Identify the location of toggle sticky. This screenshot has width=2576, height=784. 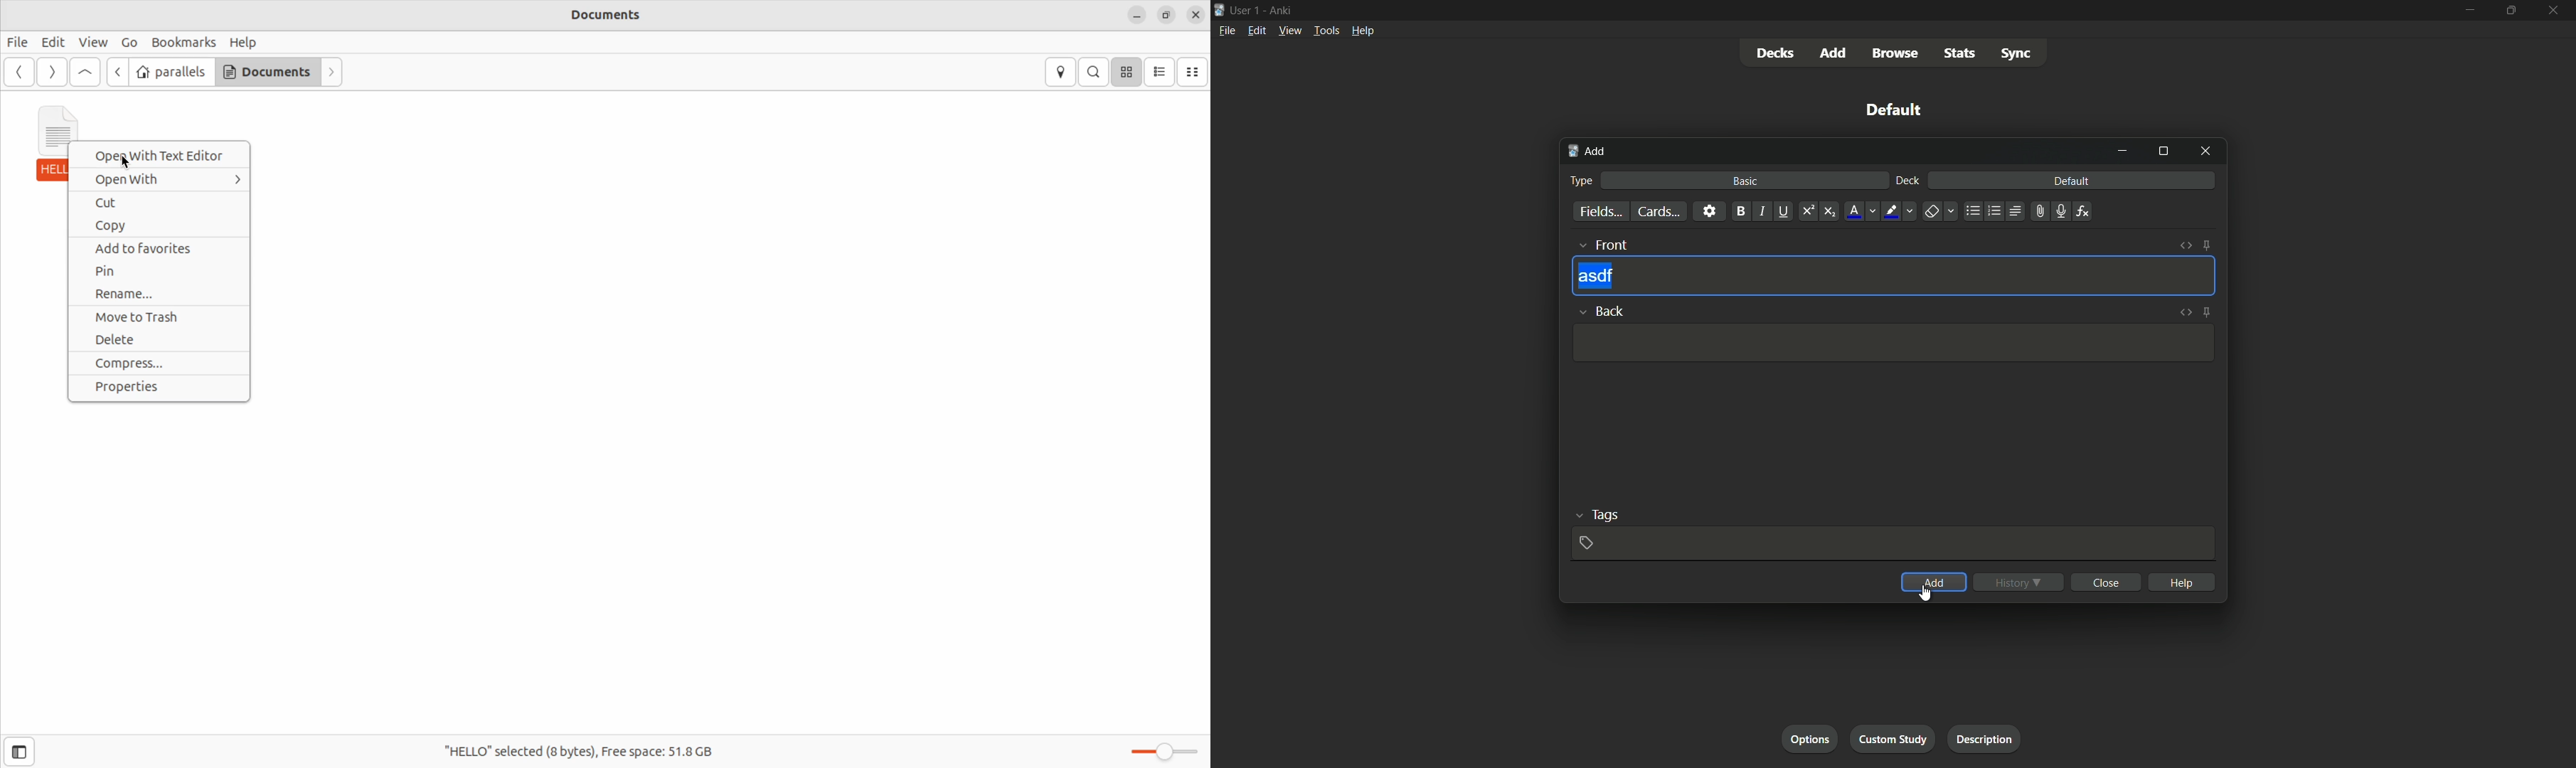
(2206, 311).